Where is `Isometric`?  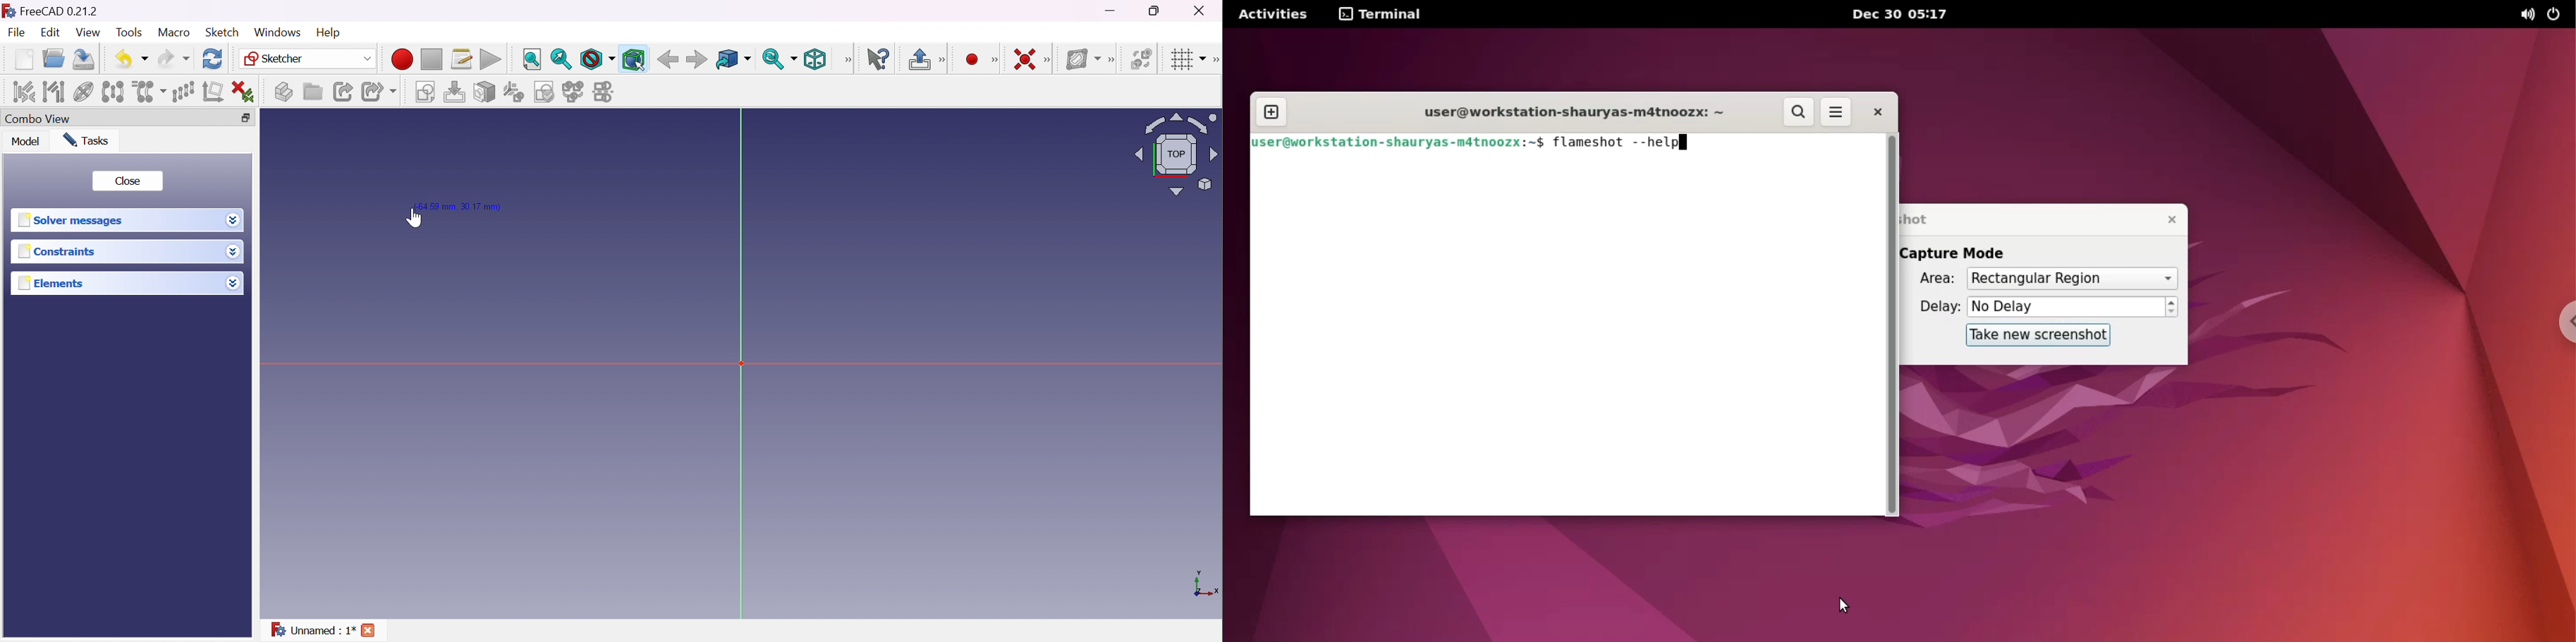
Isometric is located at coordinates (816, 59).